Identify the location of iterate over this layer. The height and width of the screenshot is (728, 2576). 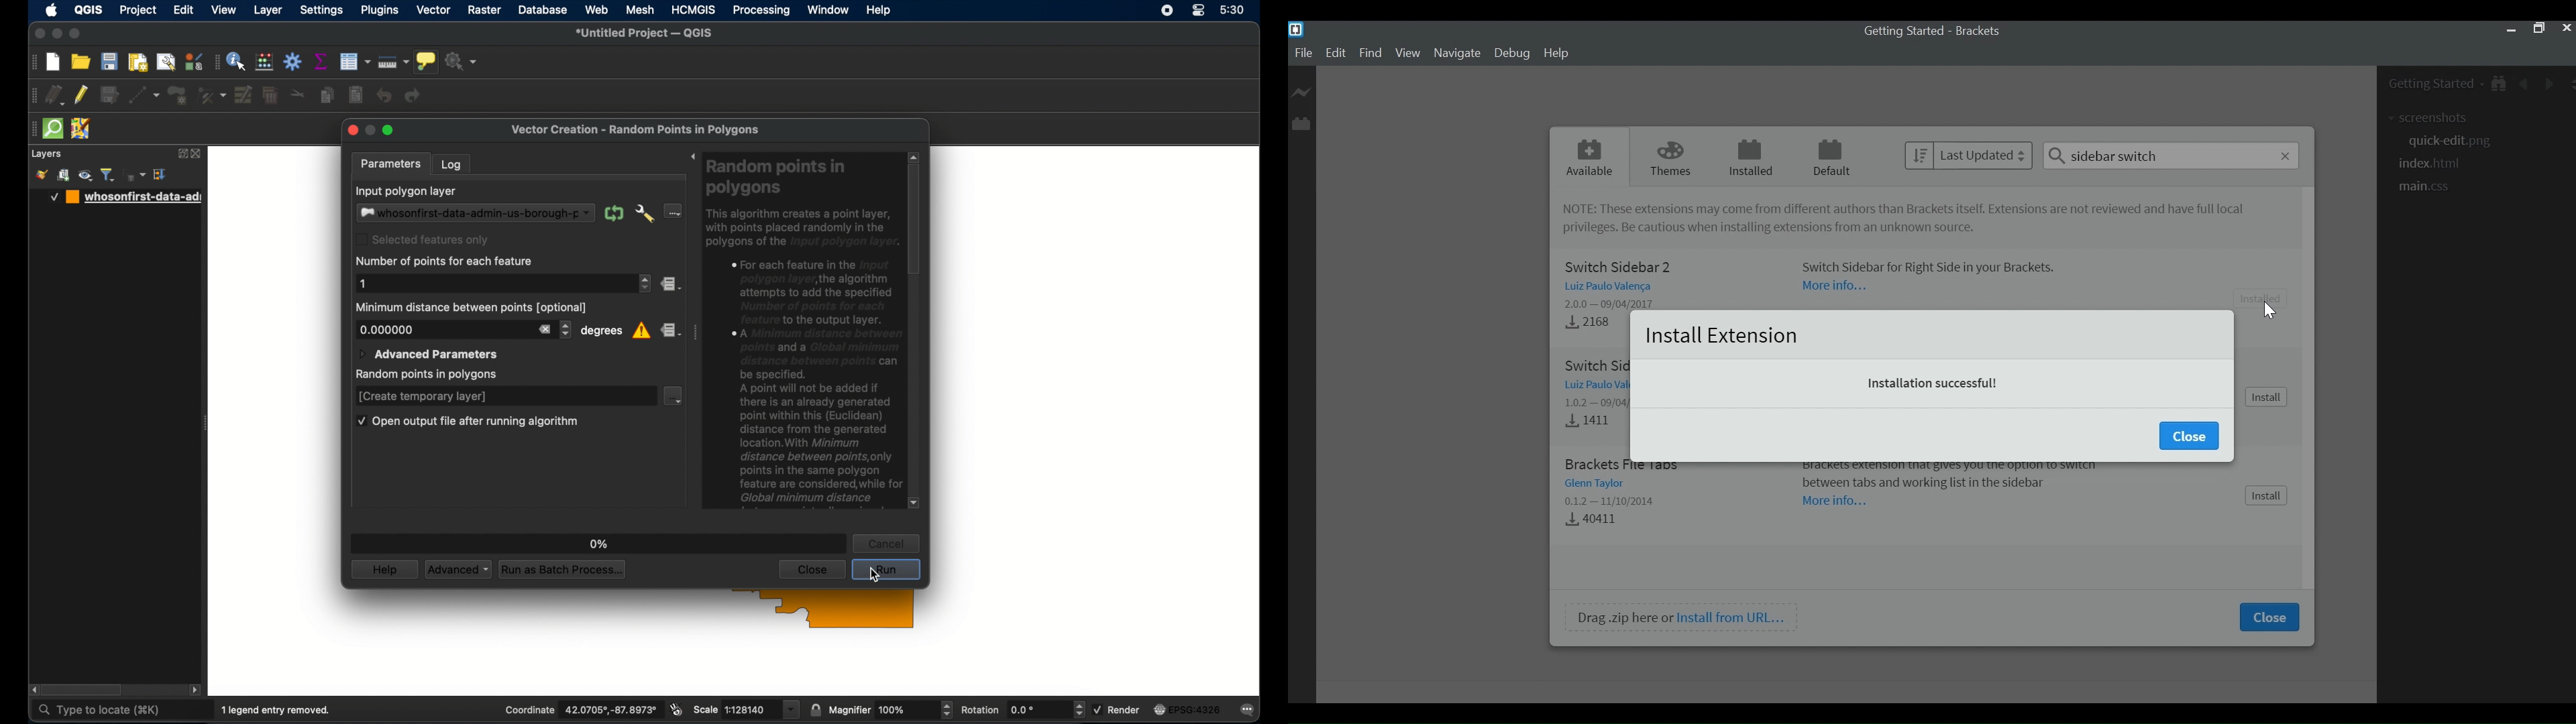
(613, 213).